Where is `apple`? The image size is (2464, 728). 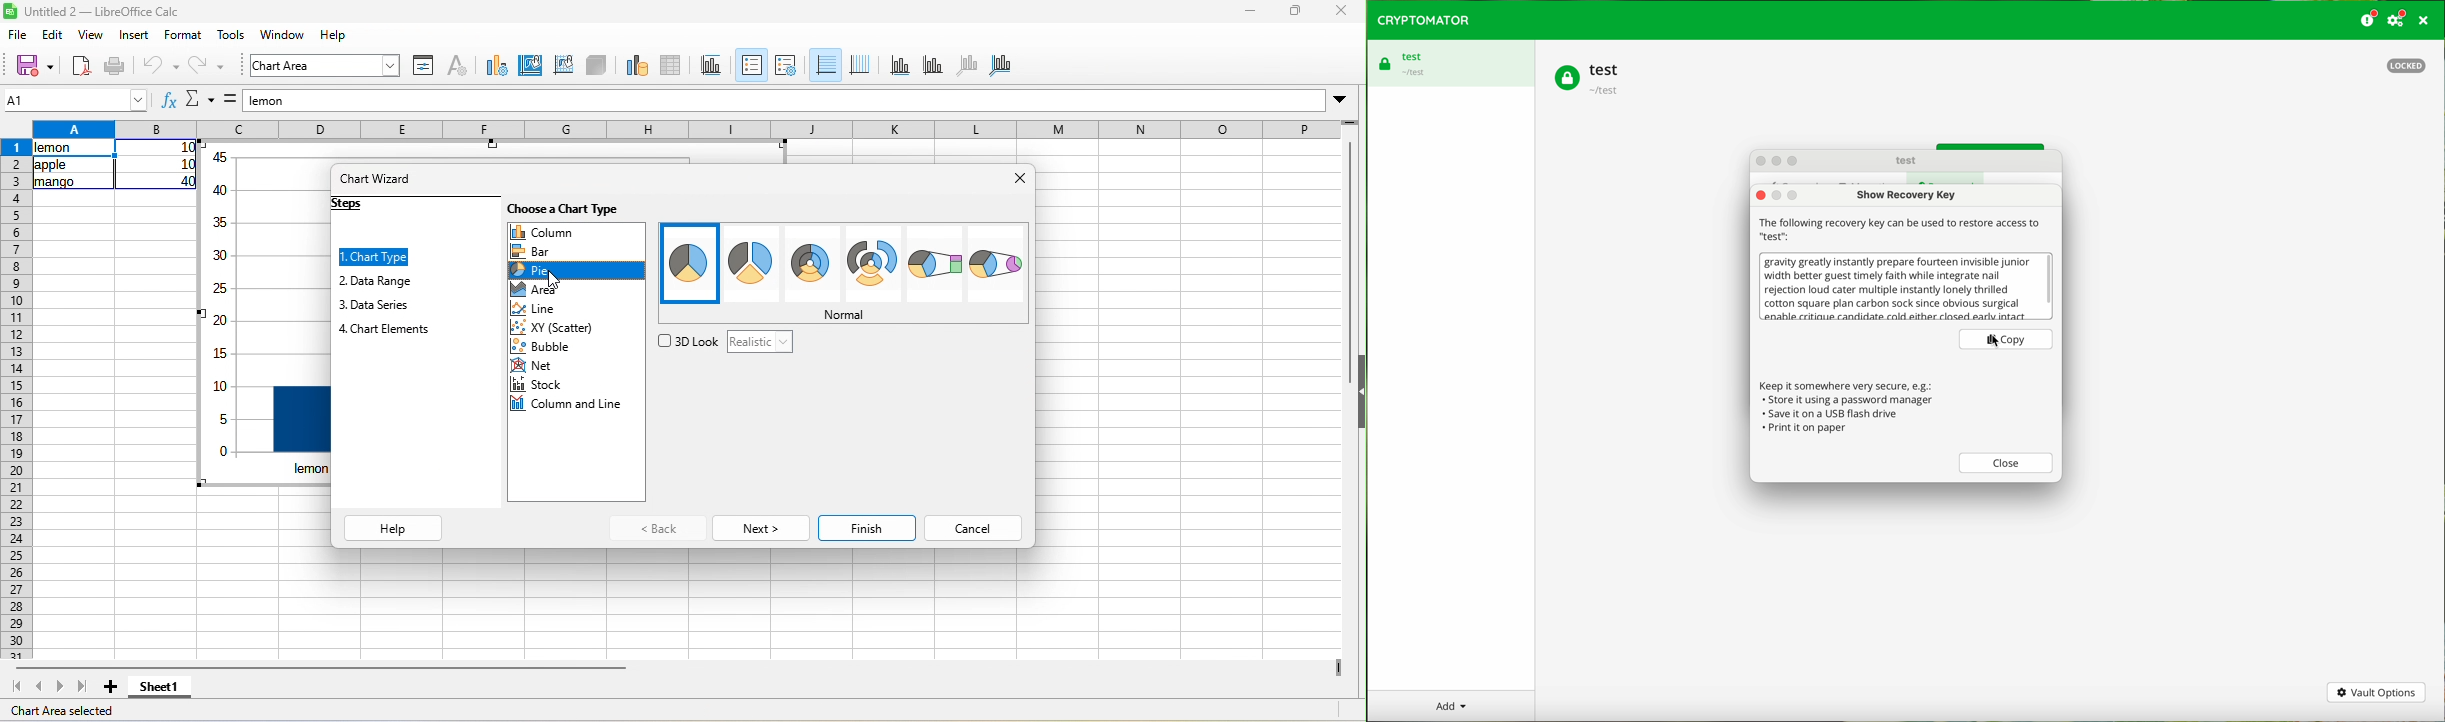 apple is located at coordinates (52, 166).